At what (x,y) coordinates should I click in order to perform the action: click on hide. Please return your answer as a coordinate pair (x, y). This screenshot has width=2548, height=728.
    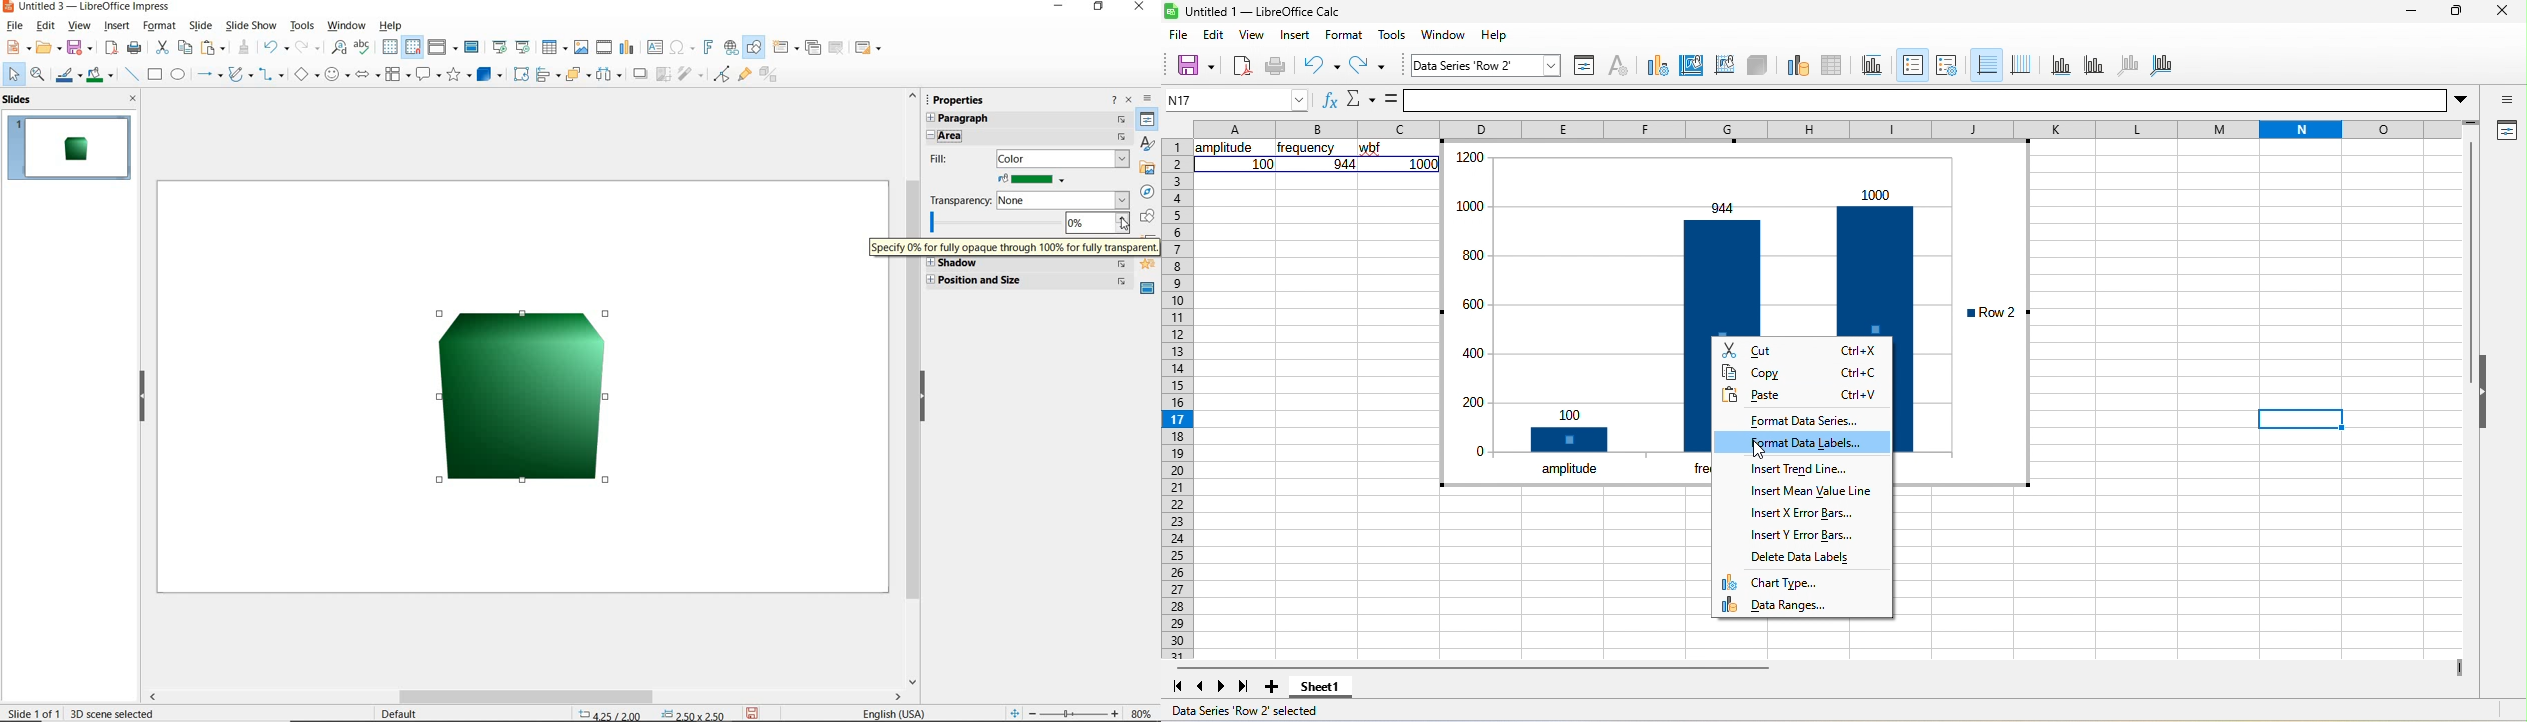
    Looking at the image, I should click on (2485, 396).